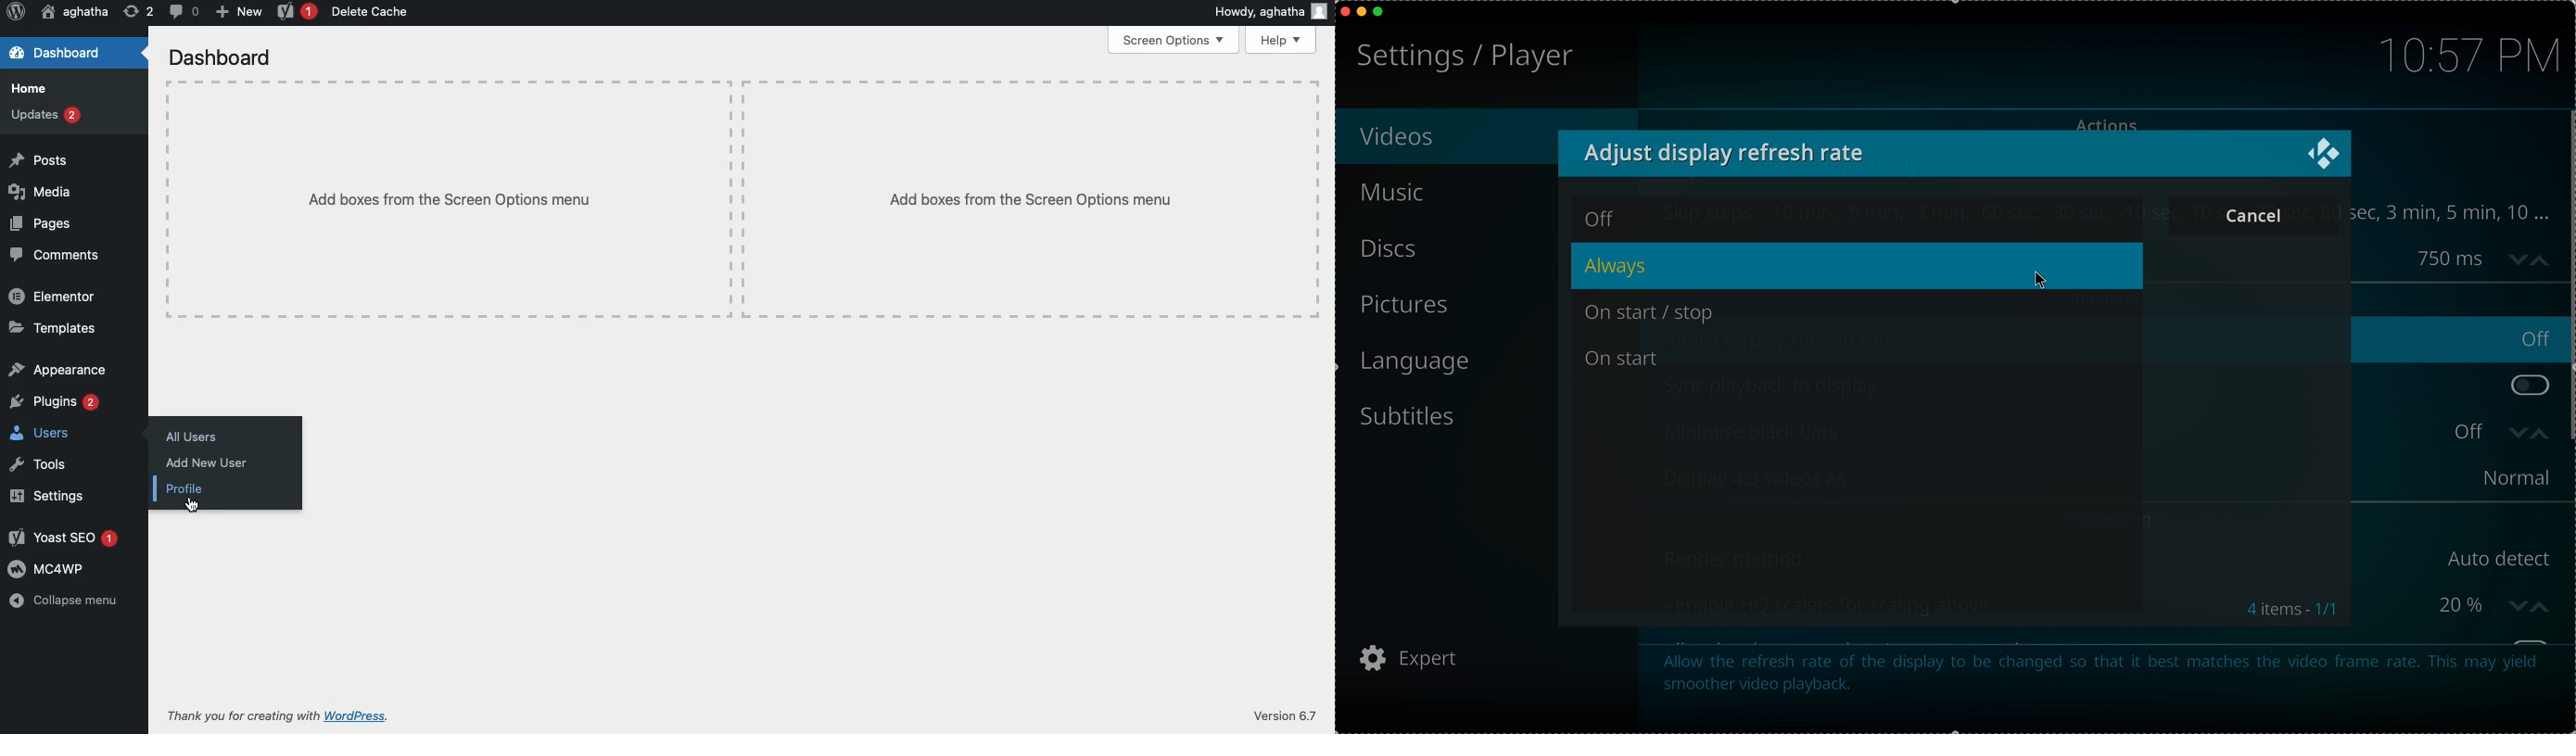 This screenshot has height=756, width=2576. I want to click on Scroll bar, so click(2569, 279).